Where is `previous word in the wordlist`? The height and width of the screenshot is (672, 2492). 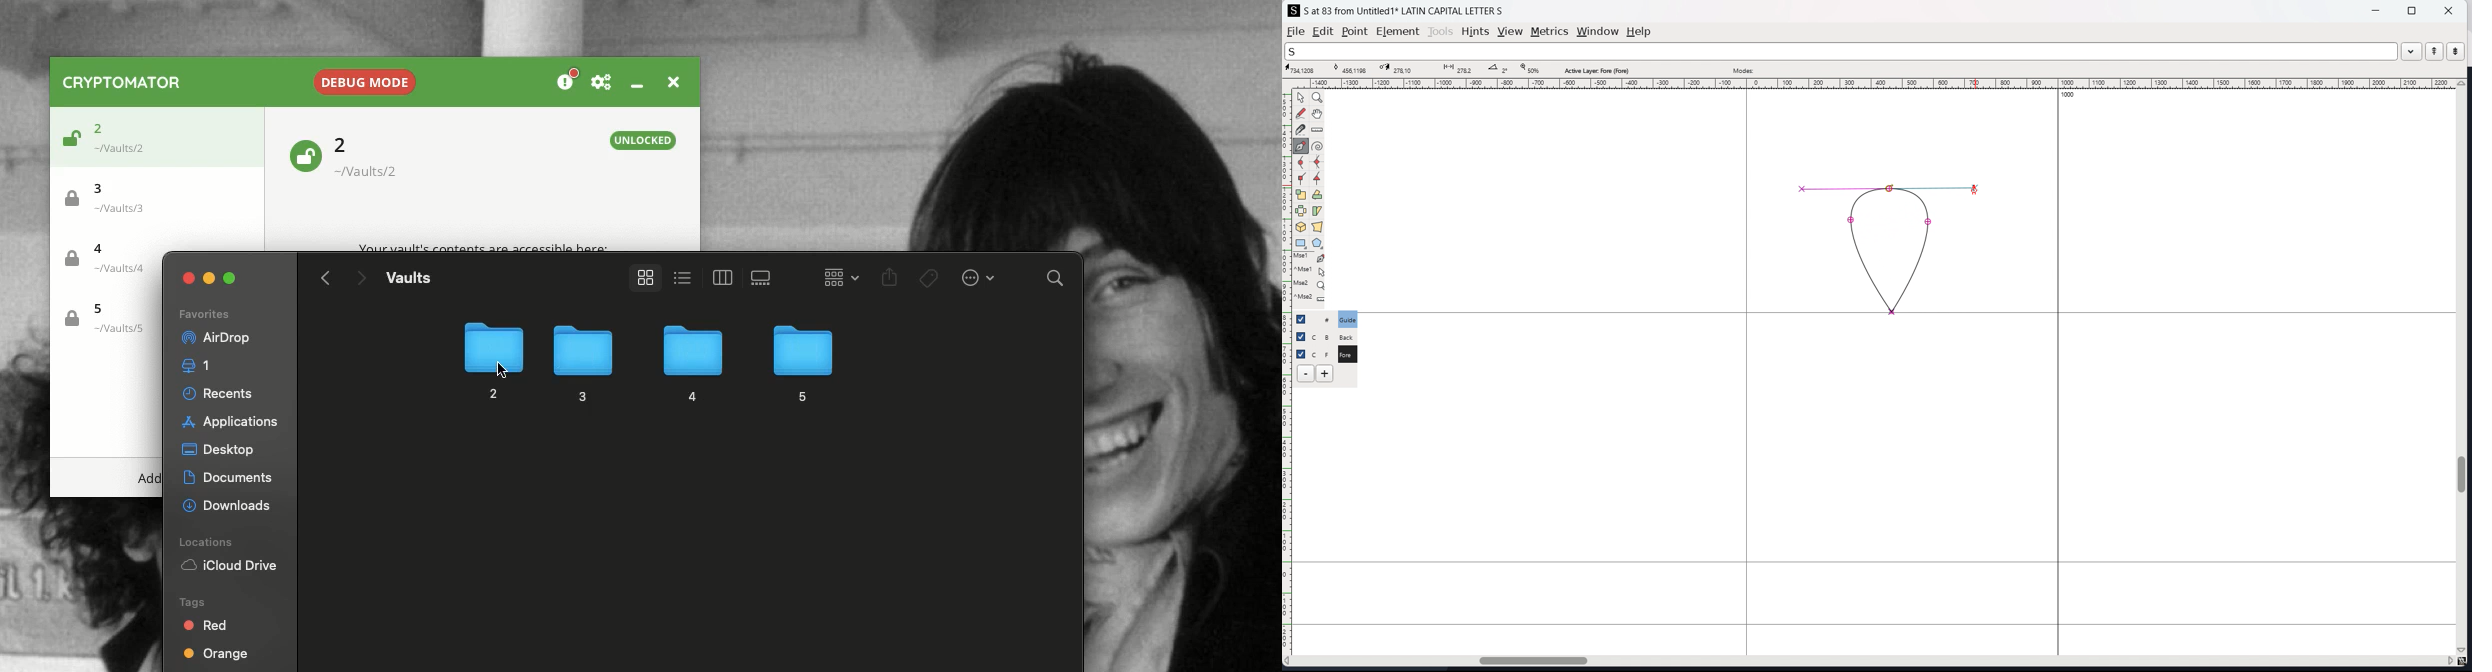
previous word in the wordlist is located at coordinates (2435, 51).